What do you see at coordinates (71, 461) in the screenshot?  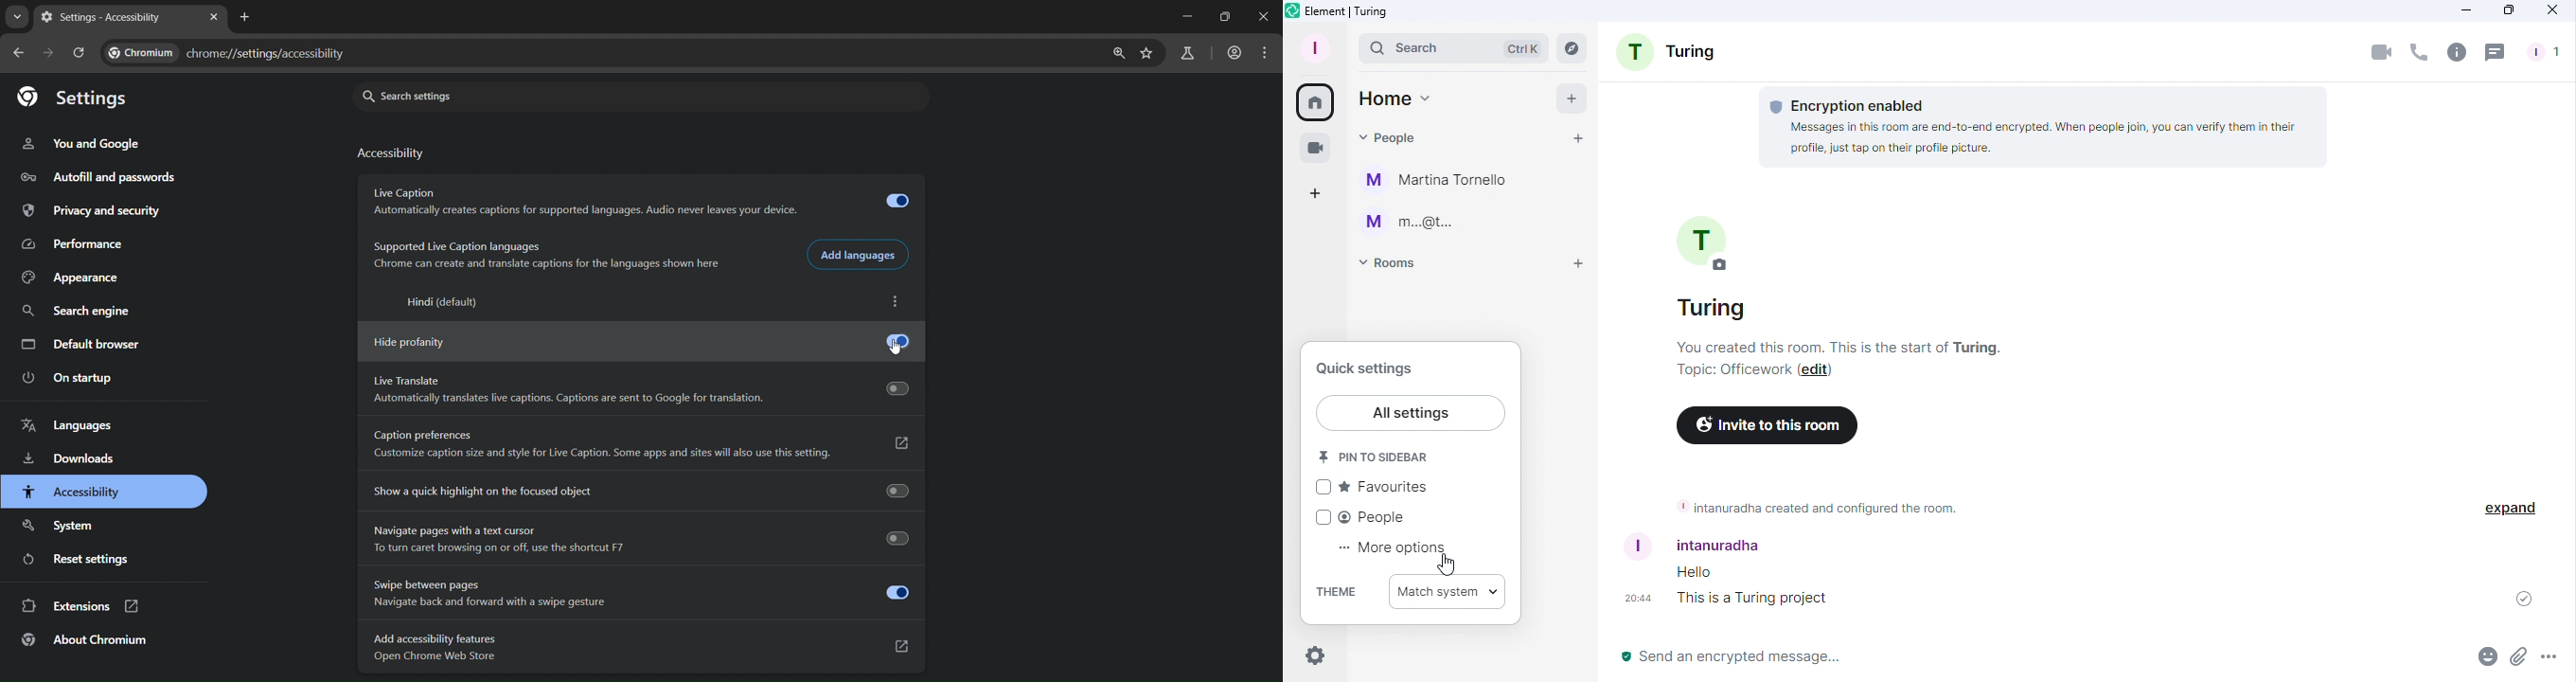 I see `downloads` at bounding box center [71, 461].